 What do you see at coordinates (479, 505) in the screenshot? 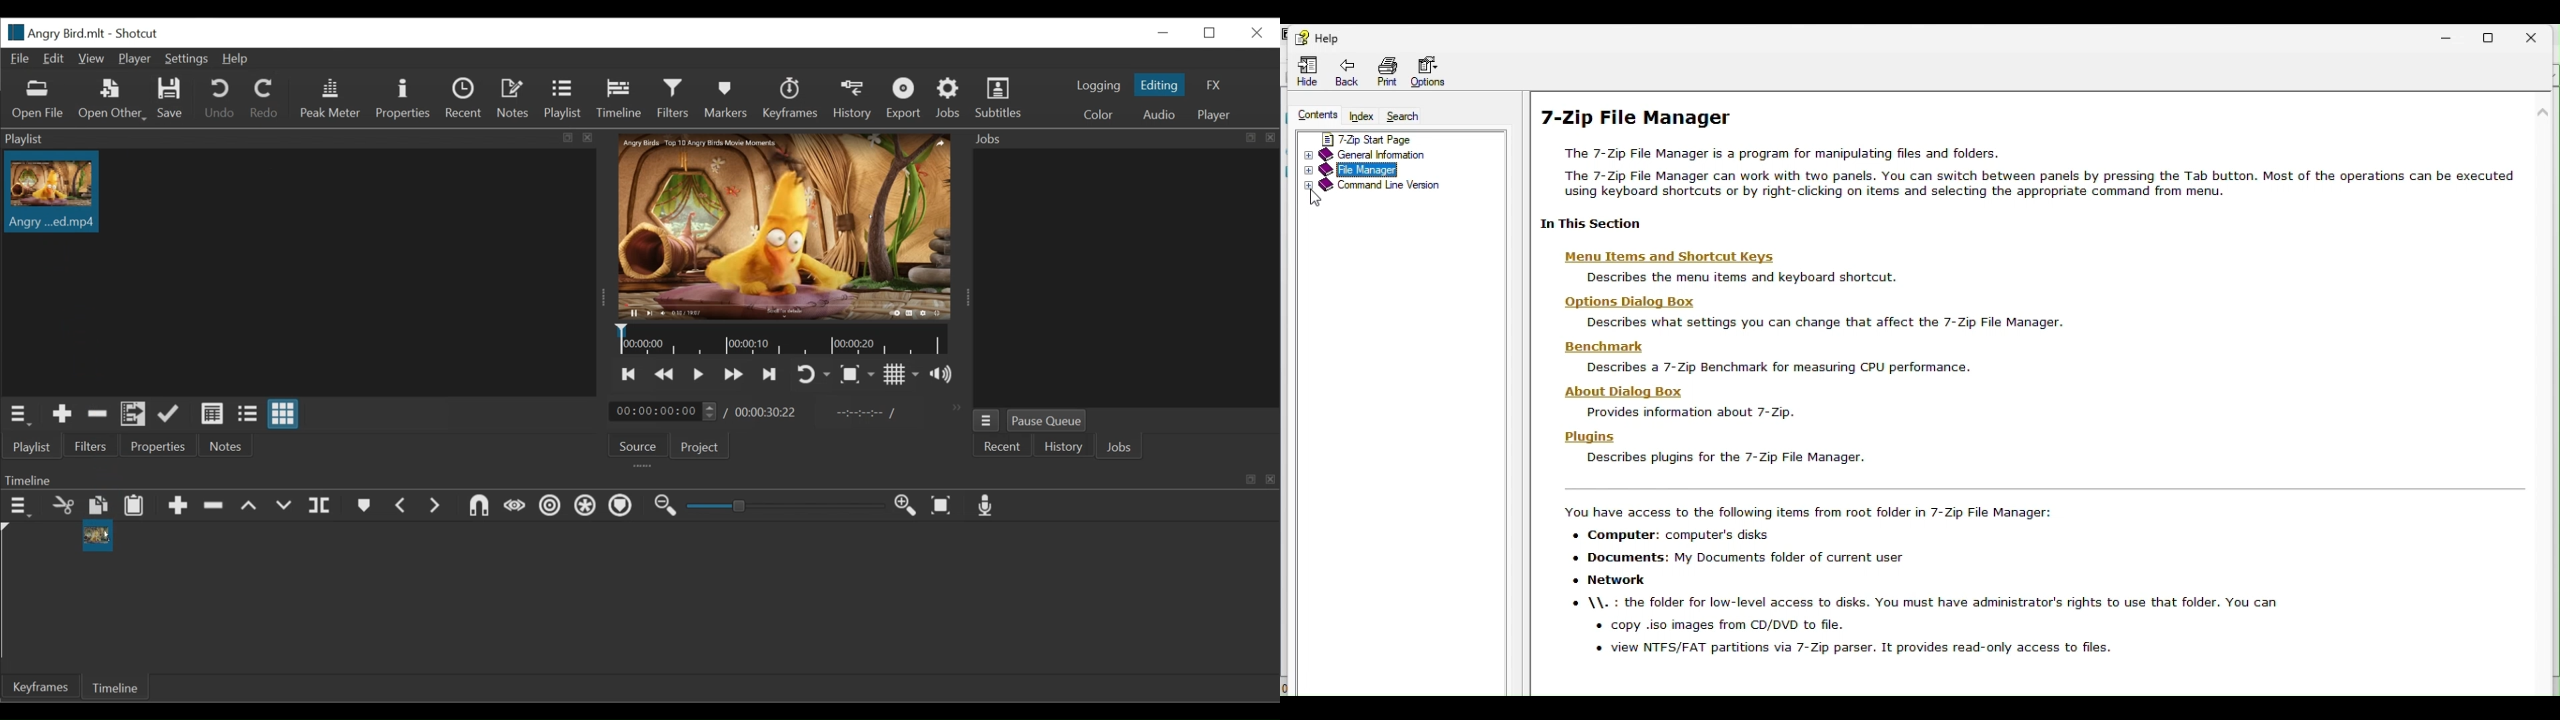
I see `snap` at bounding box center [479, 505].